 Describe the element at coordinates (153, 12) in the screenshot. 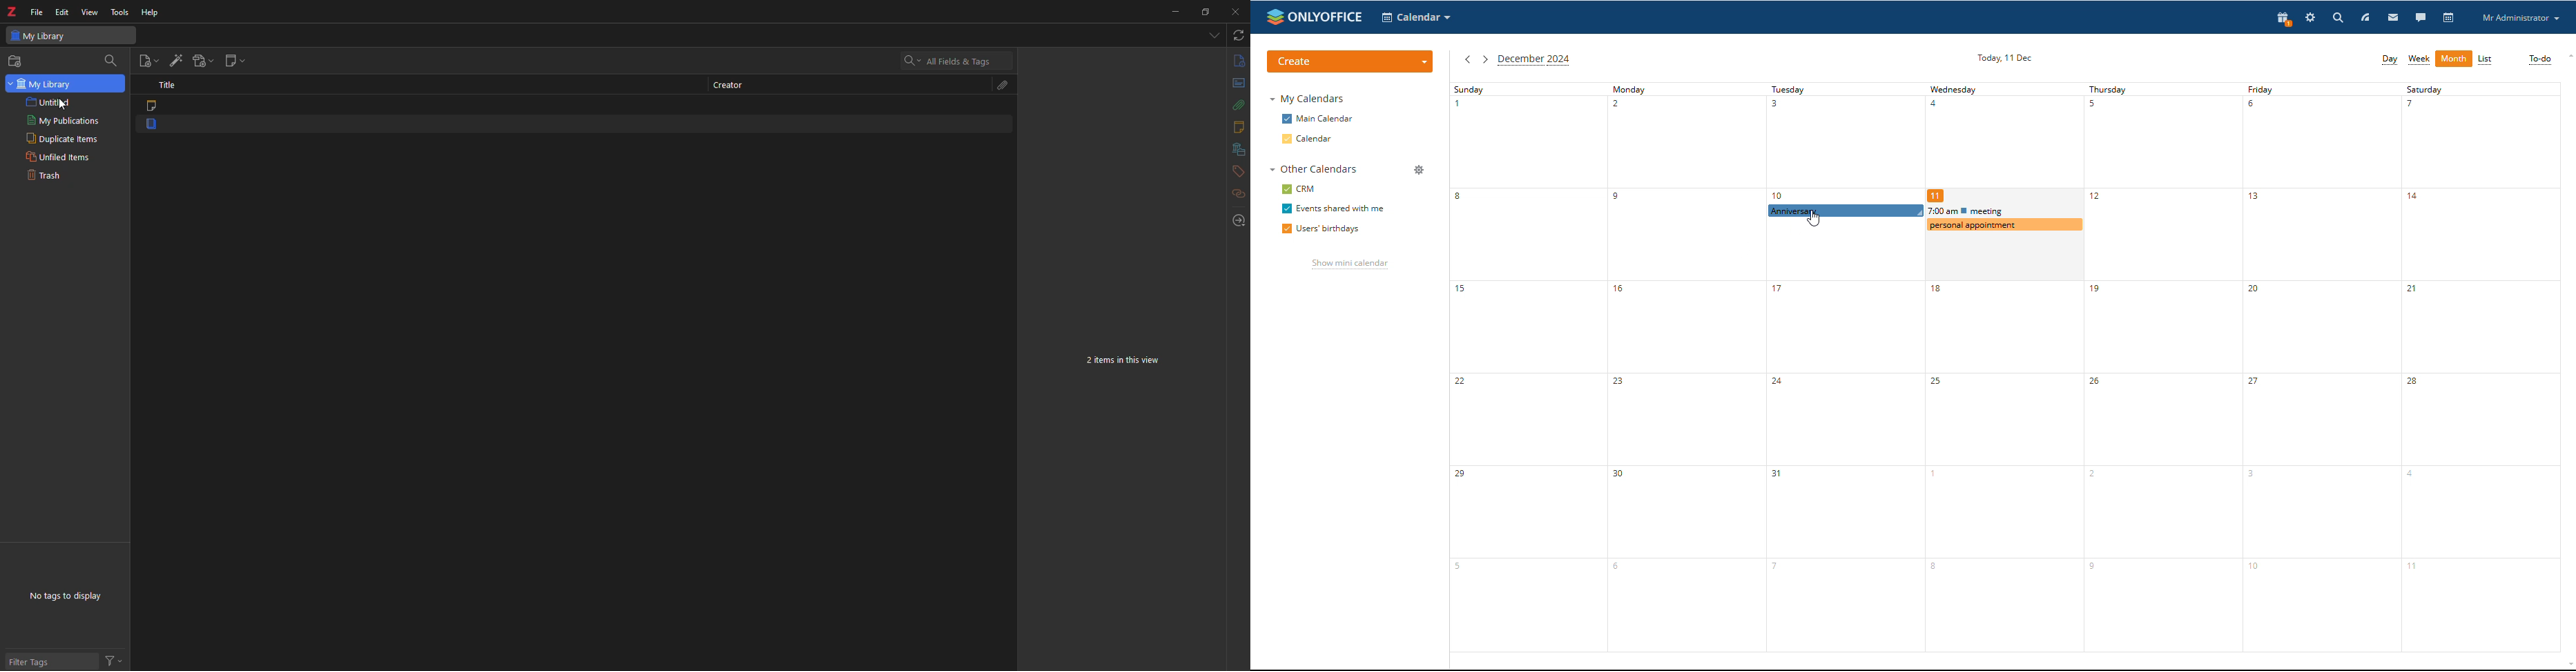

I see `help` at that location.